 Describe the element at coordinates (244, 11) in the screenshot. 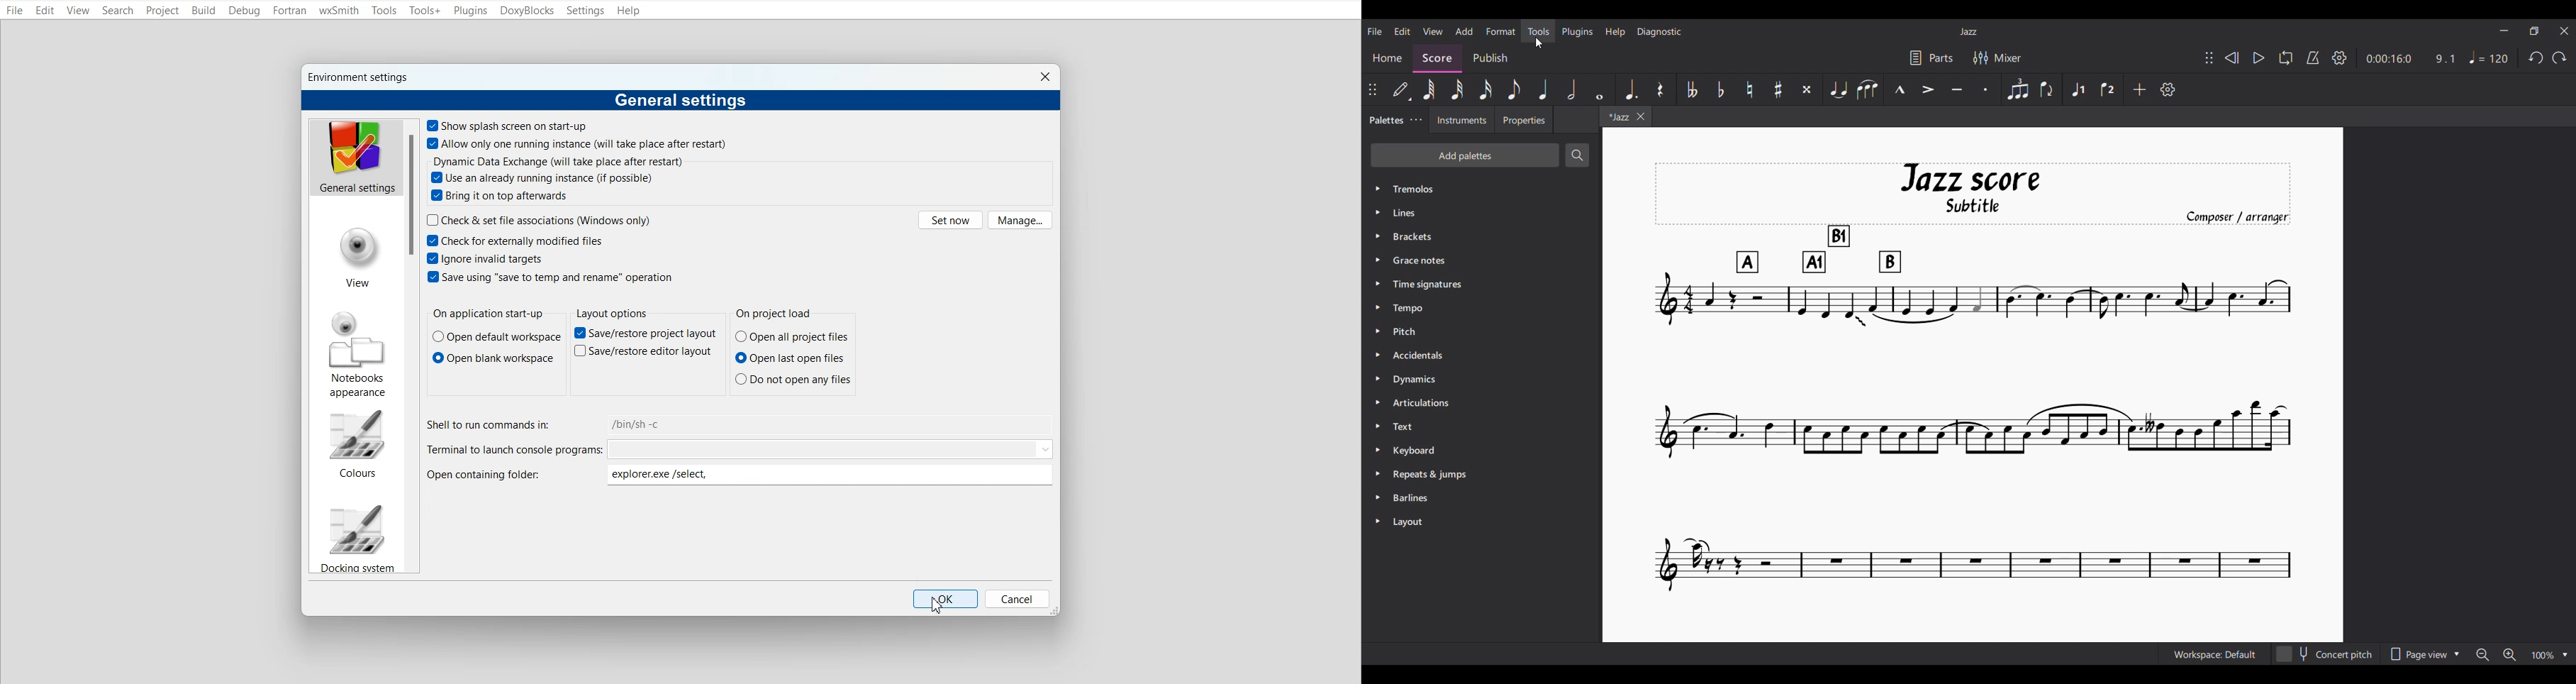

I see `Debug` at that location.